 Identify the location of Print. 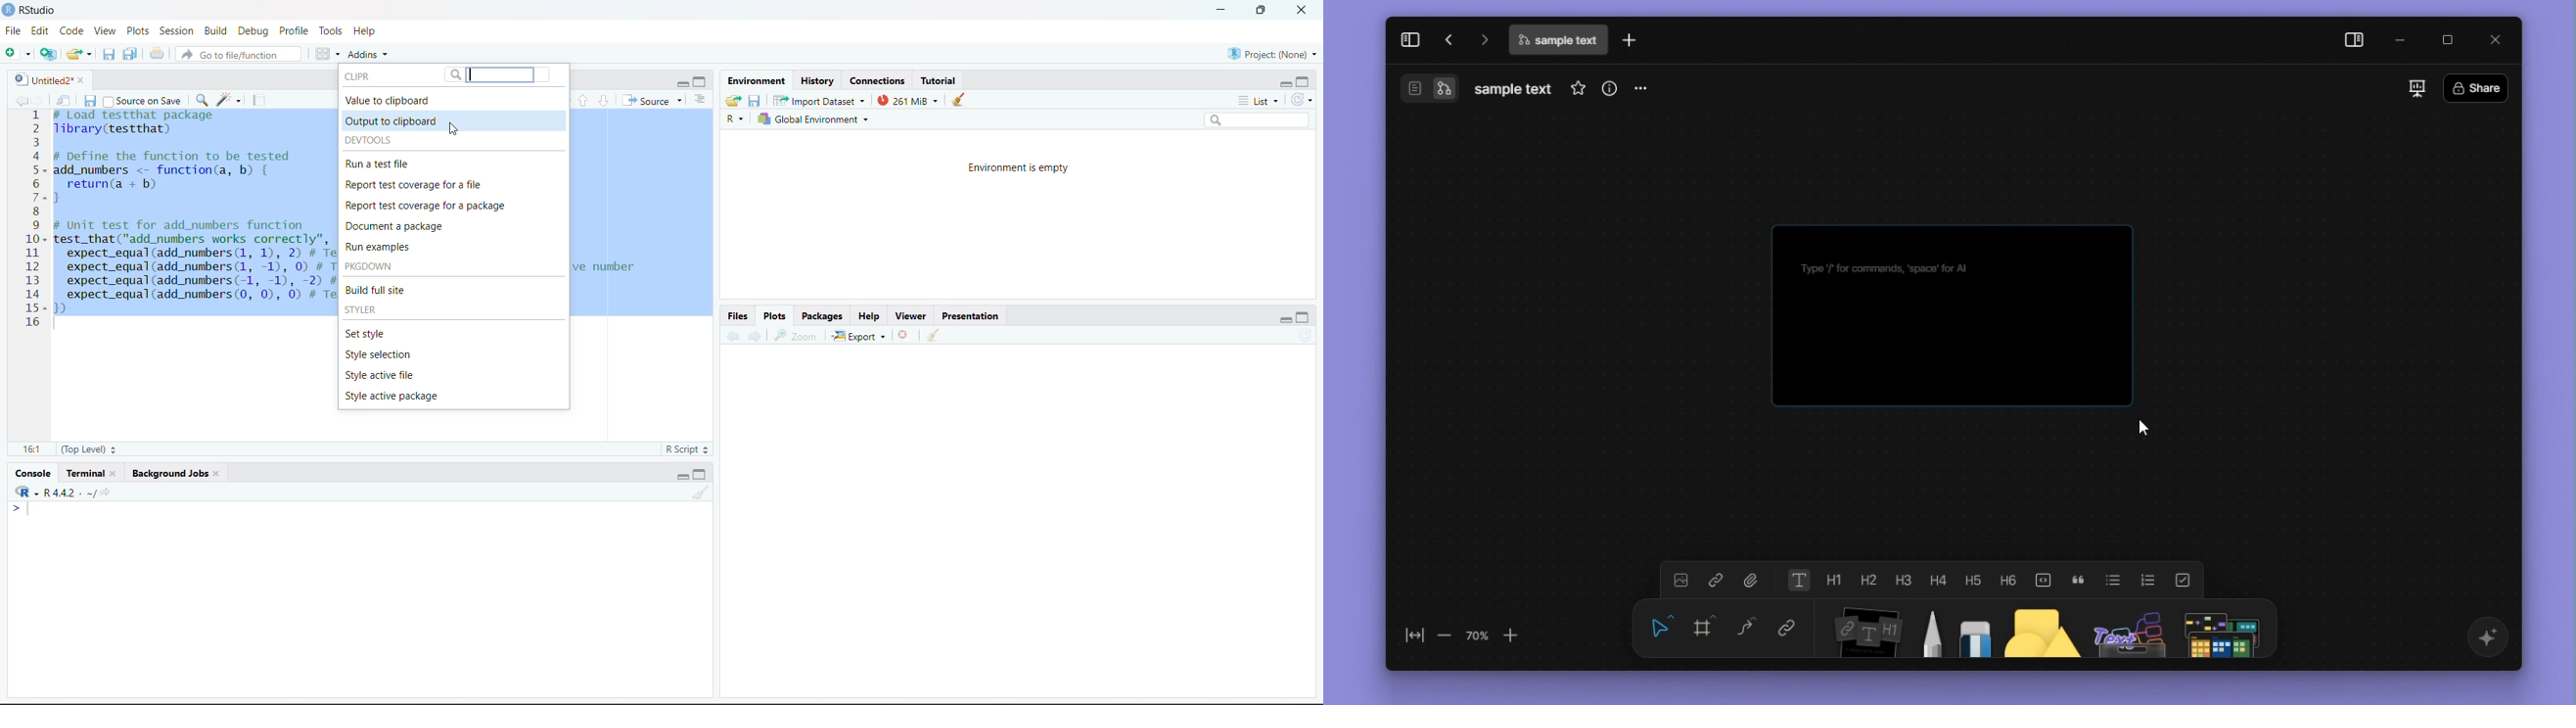
(158, 54).